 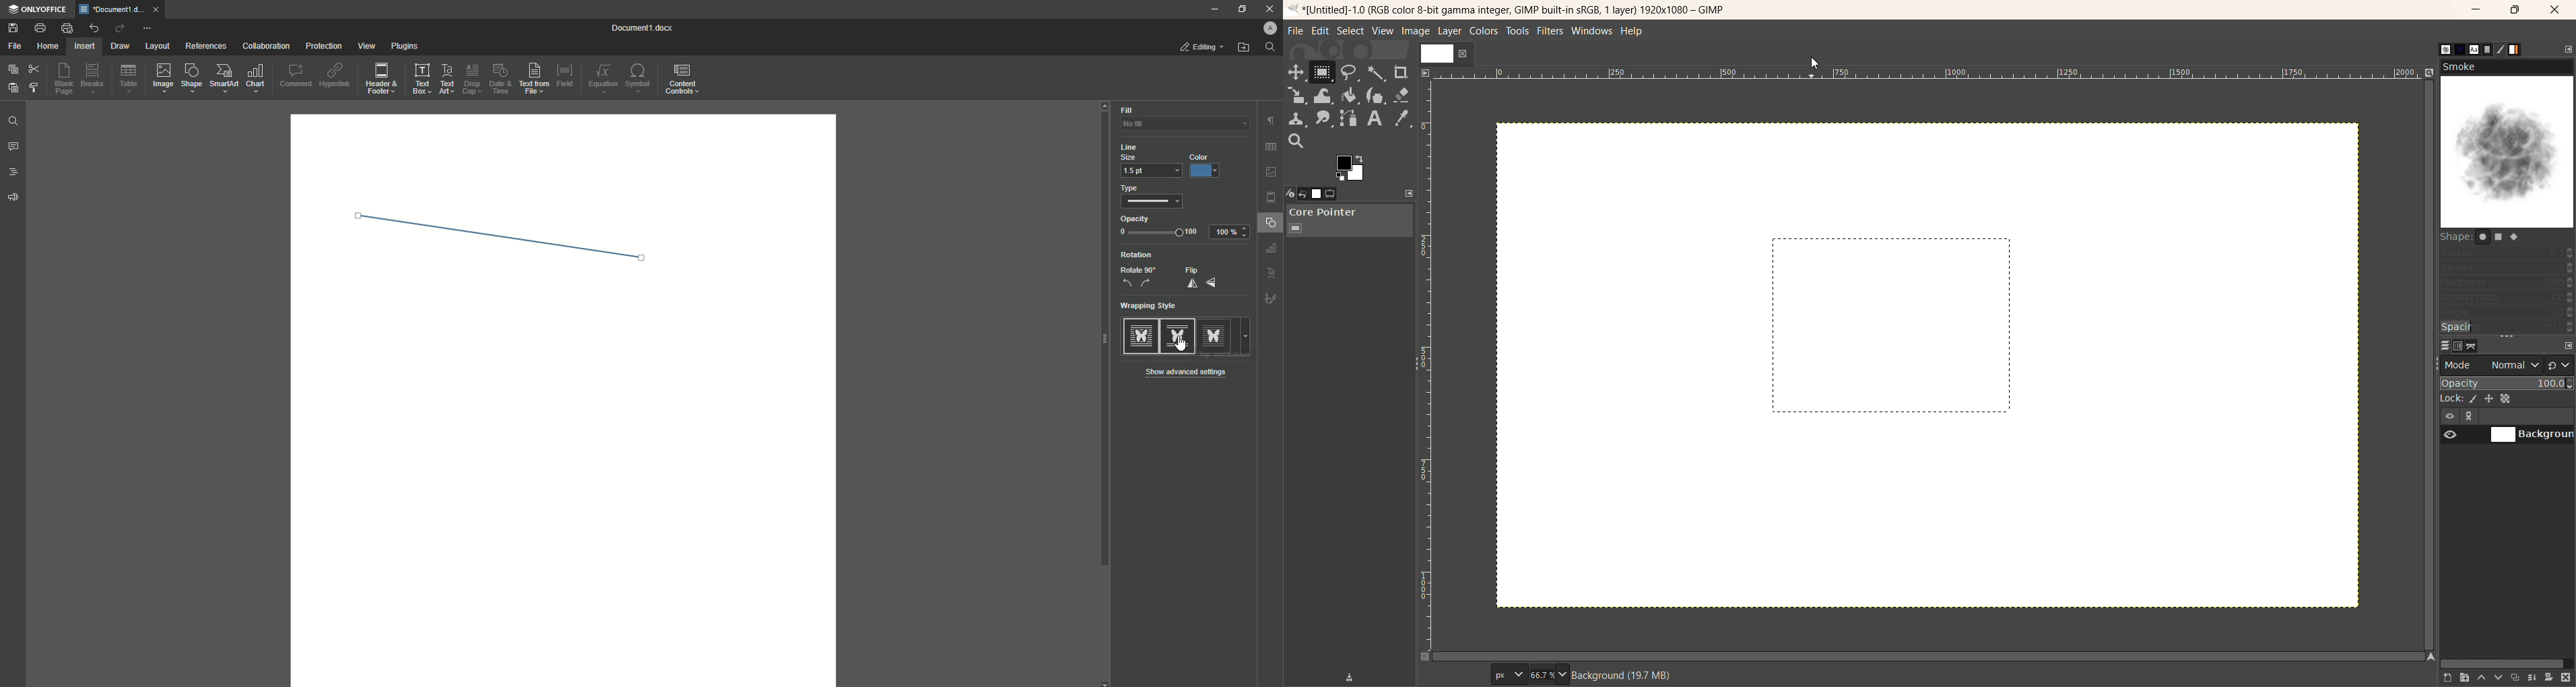 What do you see at coordinates (1191, 372) in the screenshot?
I see `Show Advanced Settings` at bounding box center [1191, 372].